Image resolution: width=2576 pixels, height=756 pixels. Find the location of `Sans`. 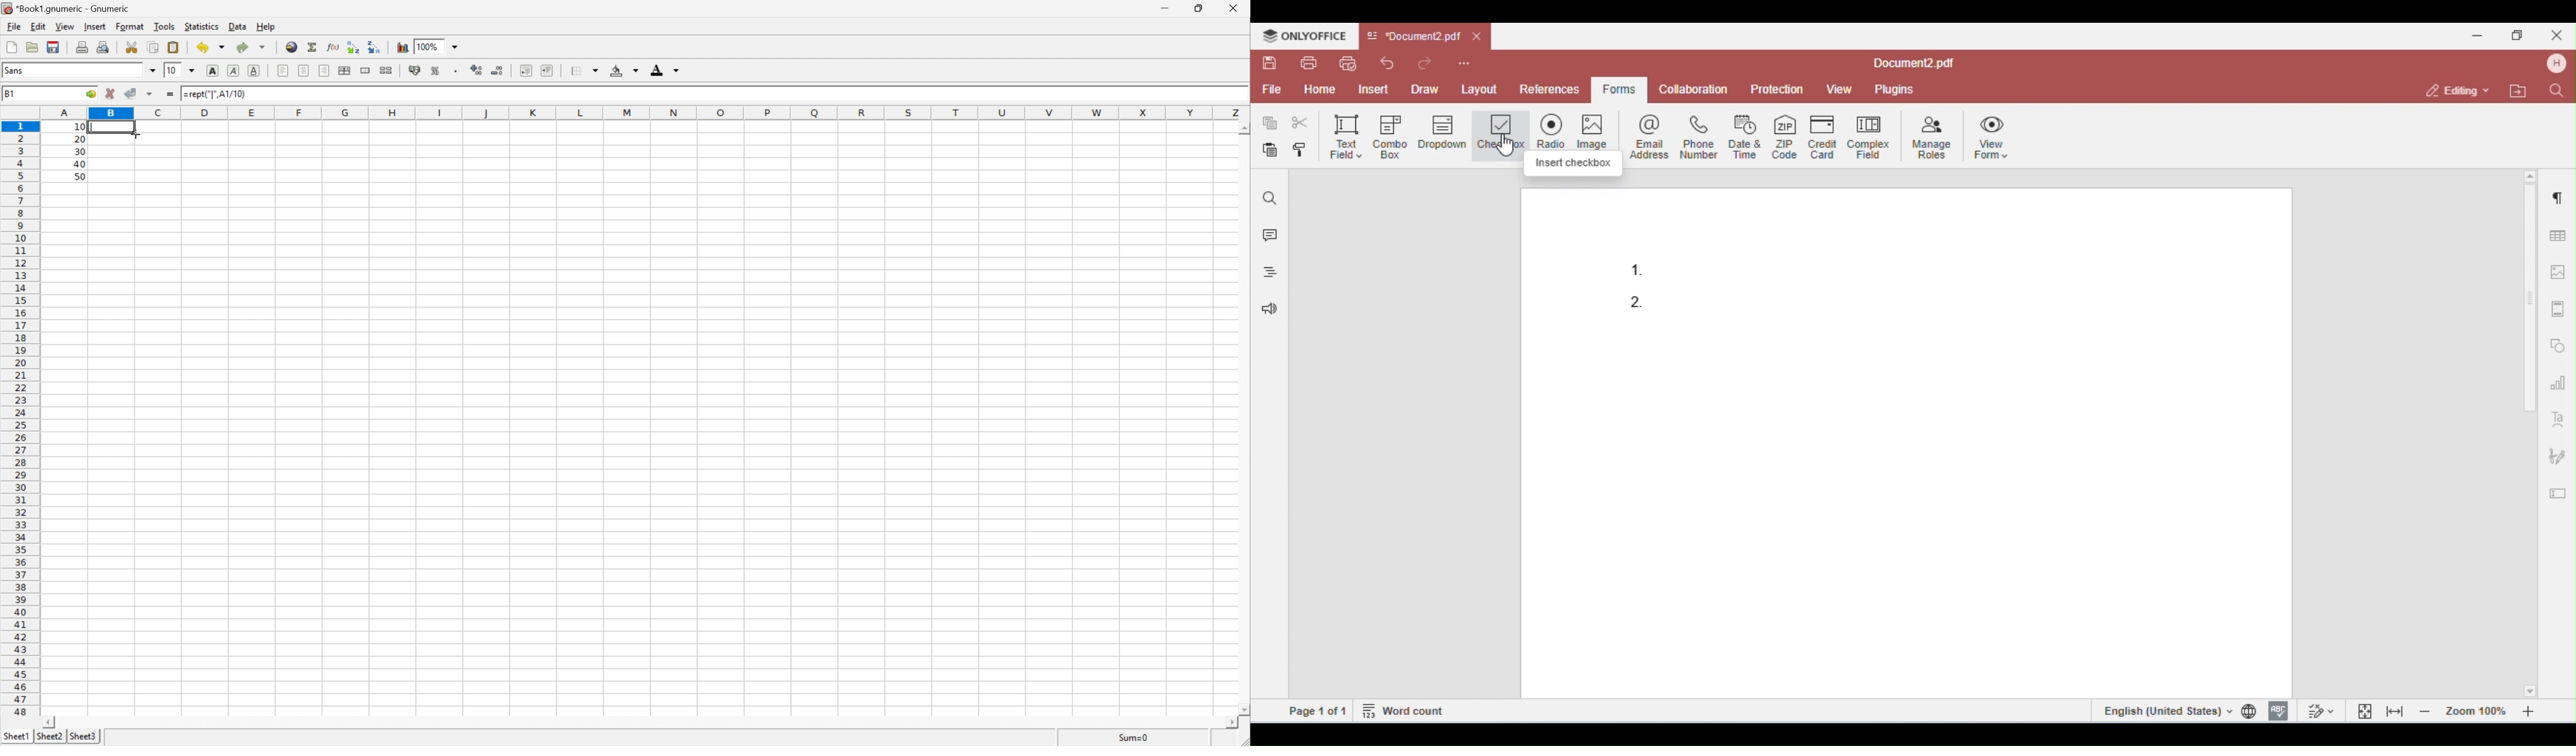

Sans is located at coordinates (17, 70).